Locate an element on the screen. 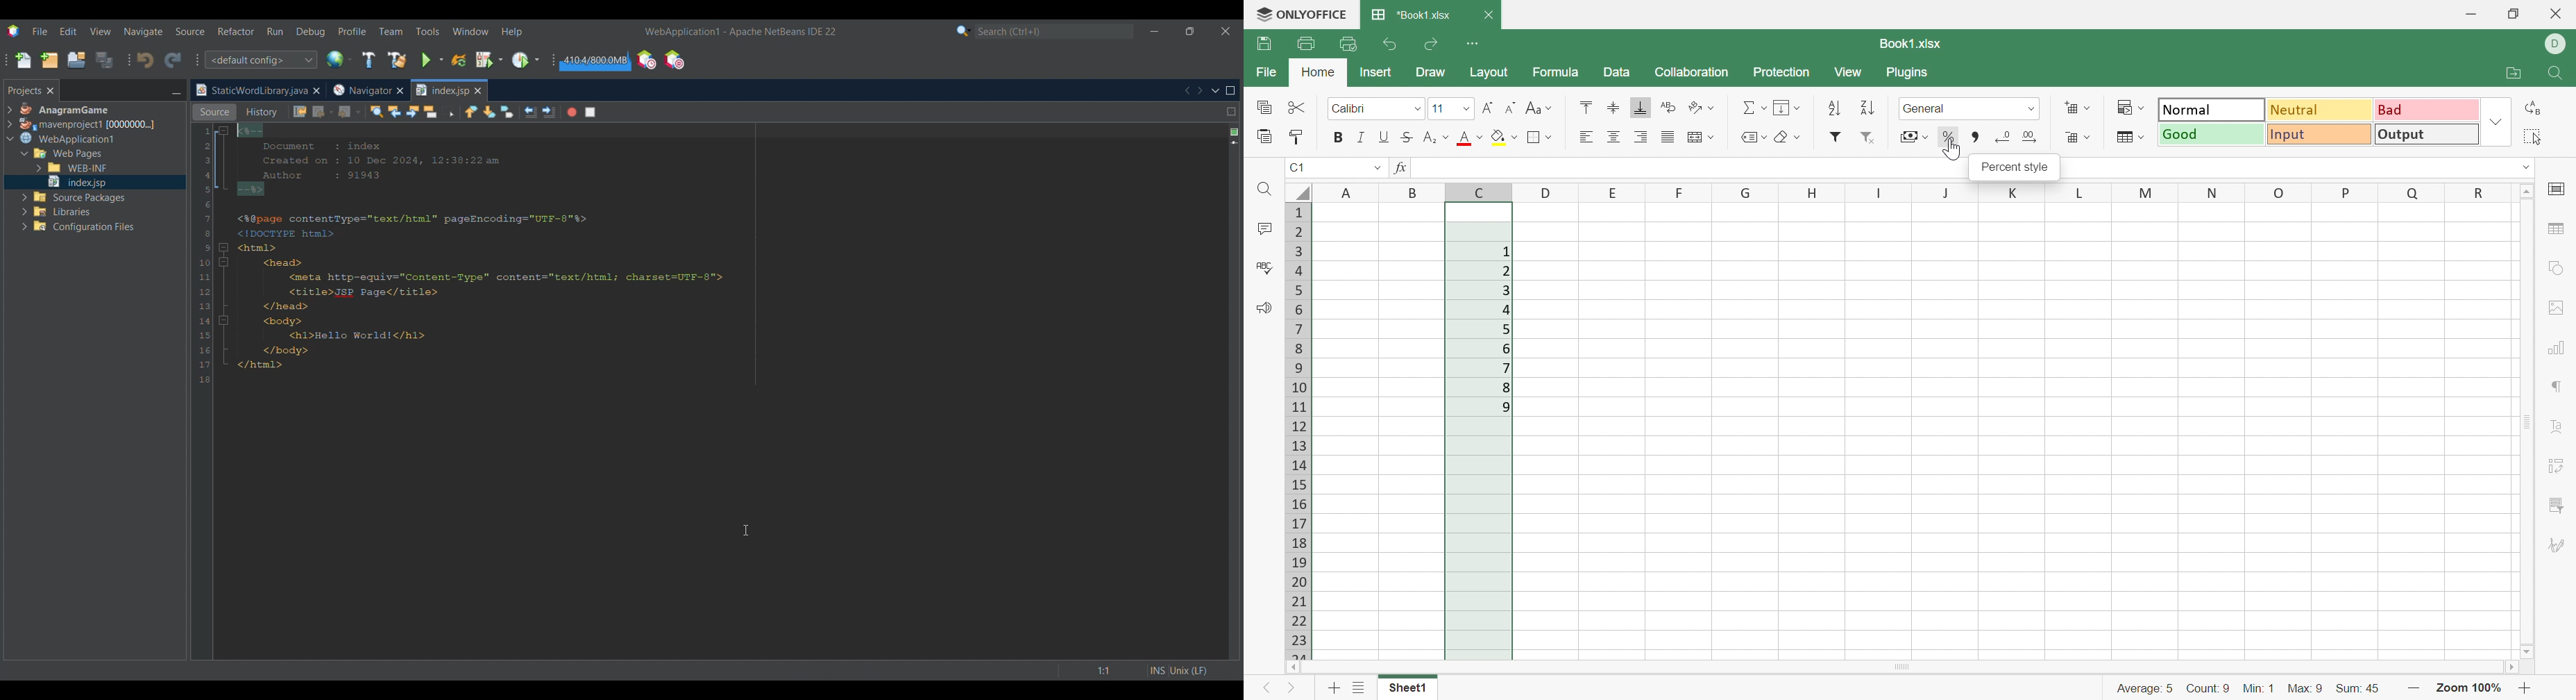 The width and height of the screenshot is (2576, 700). Toggle rectangular selection is located at coordinates (448, 111).